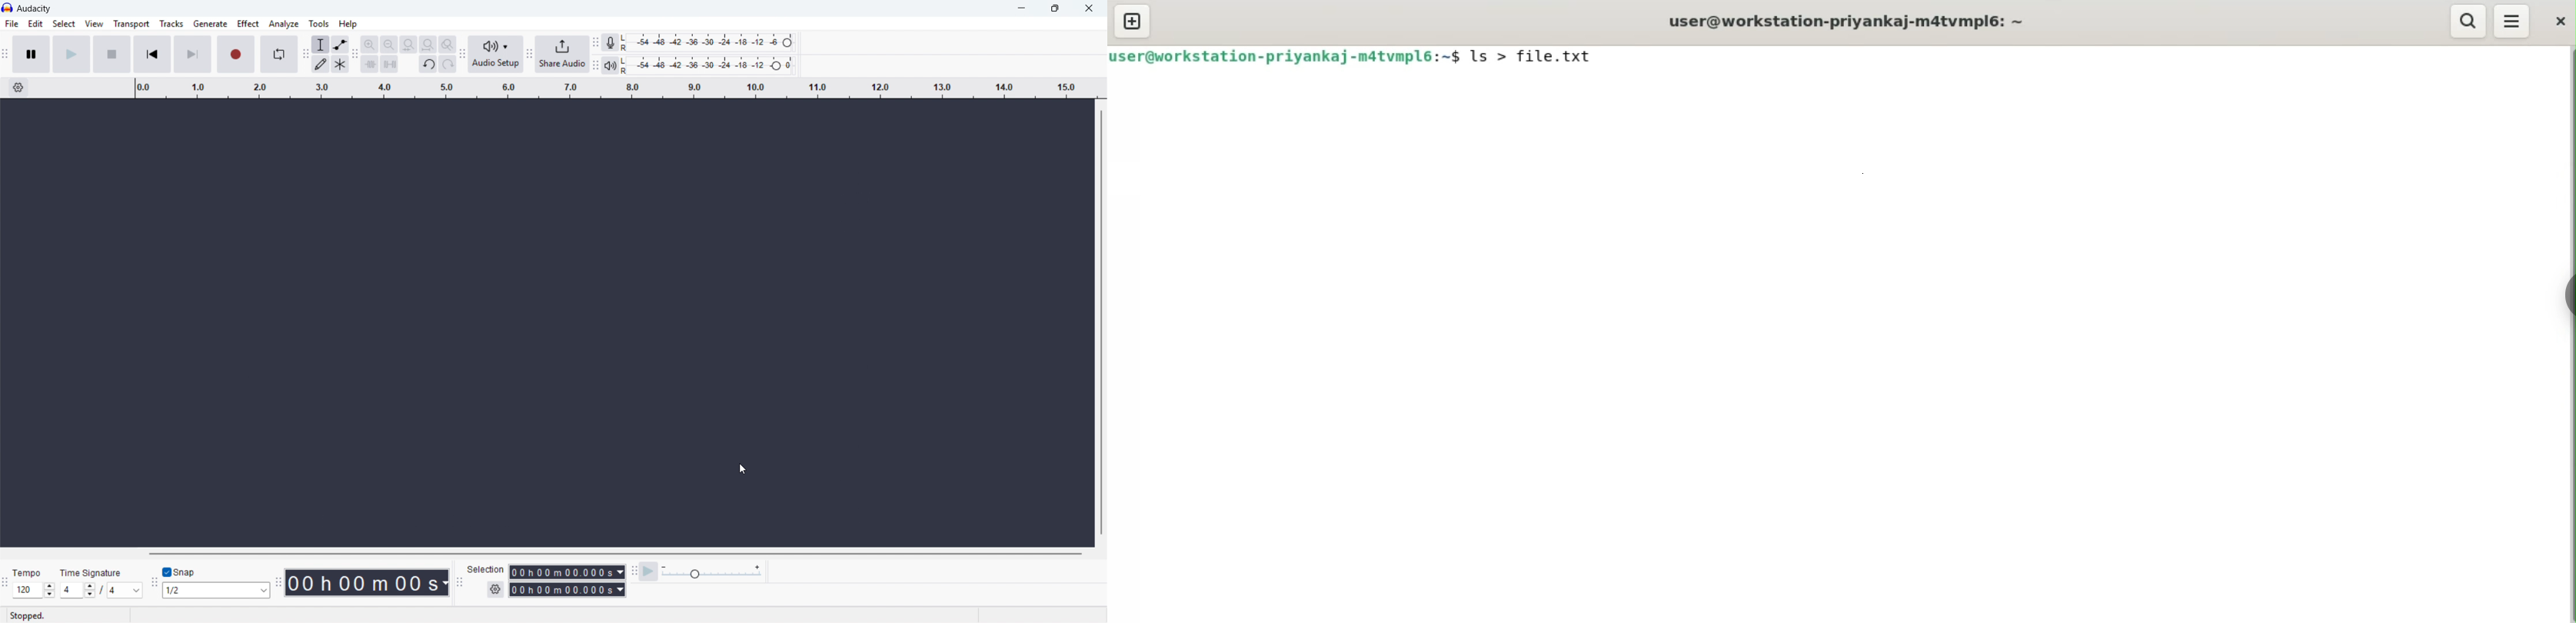 The height and width of the screenshot is (644, 2576). Describe the element at coordinates (178, 573) in the screenshot. I see `toggle snap` at that location.